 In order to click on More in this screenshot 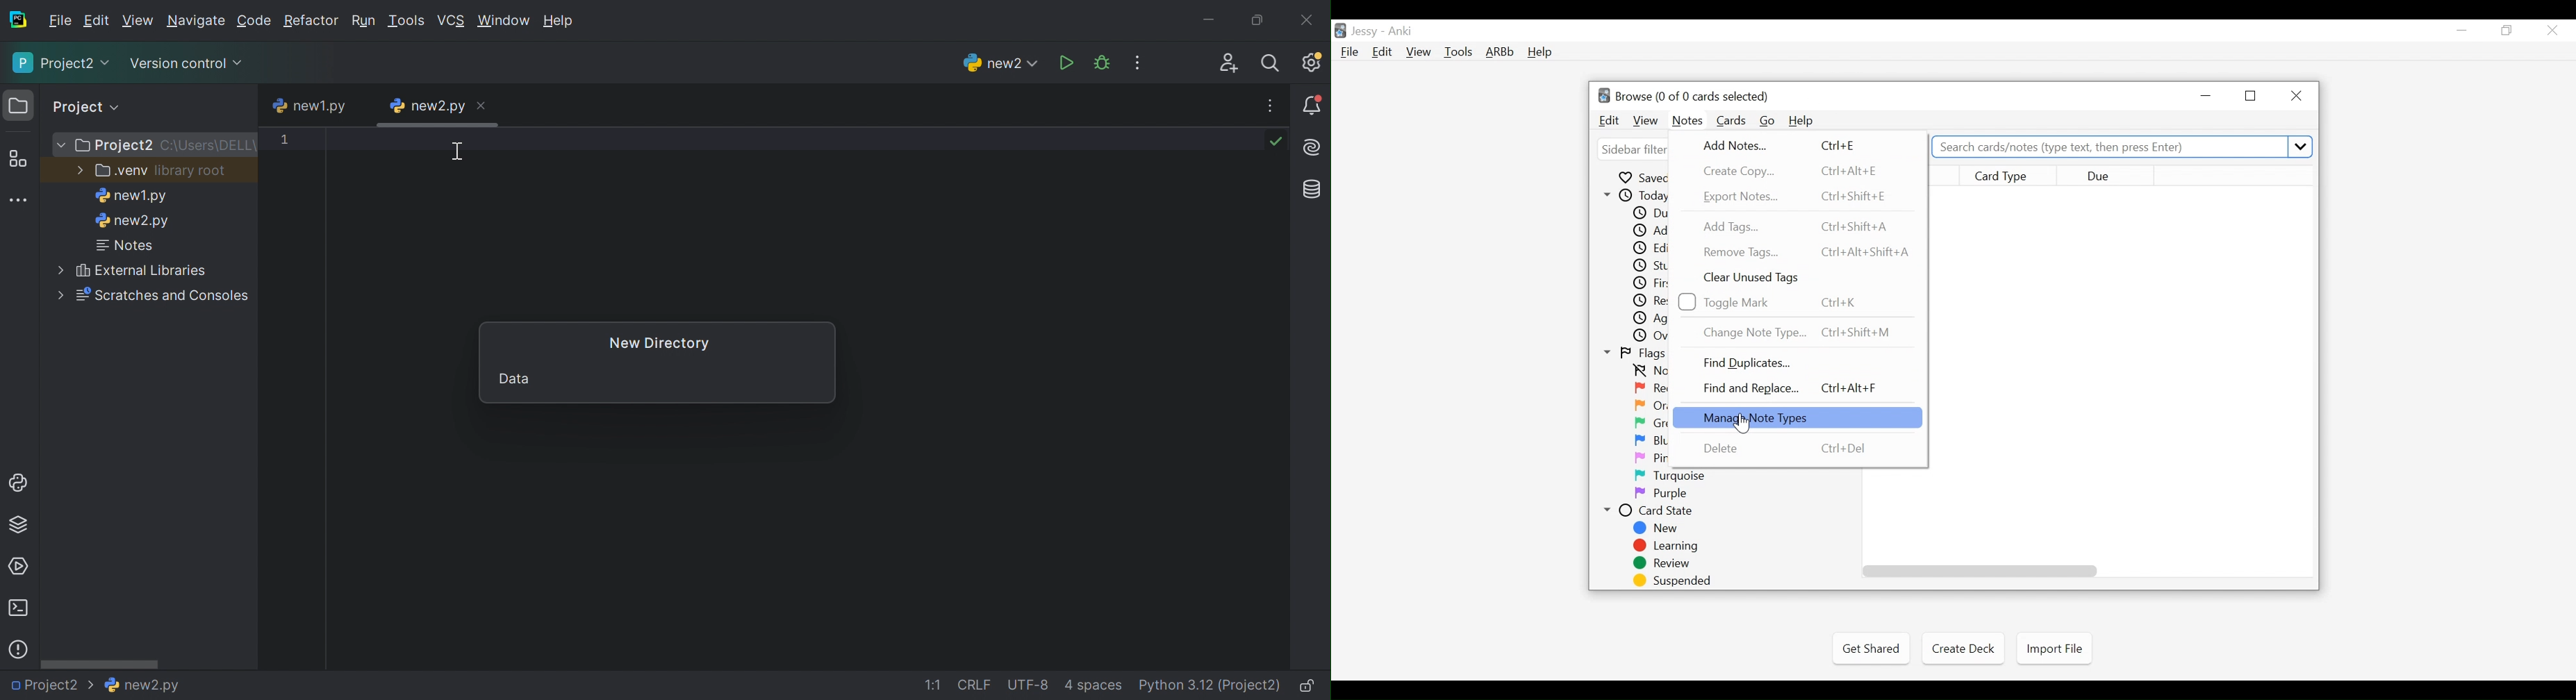, I will do `click(58, 267)`.